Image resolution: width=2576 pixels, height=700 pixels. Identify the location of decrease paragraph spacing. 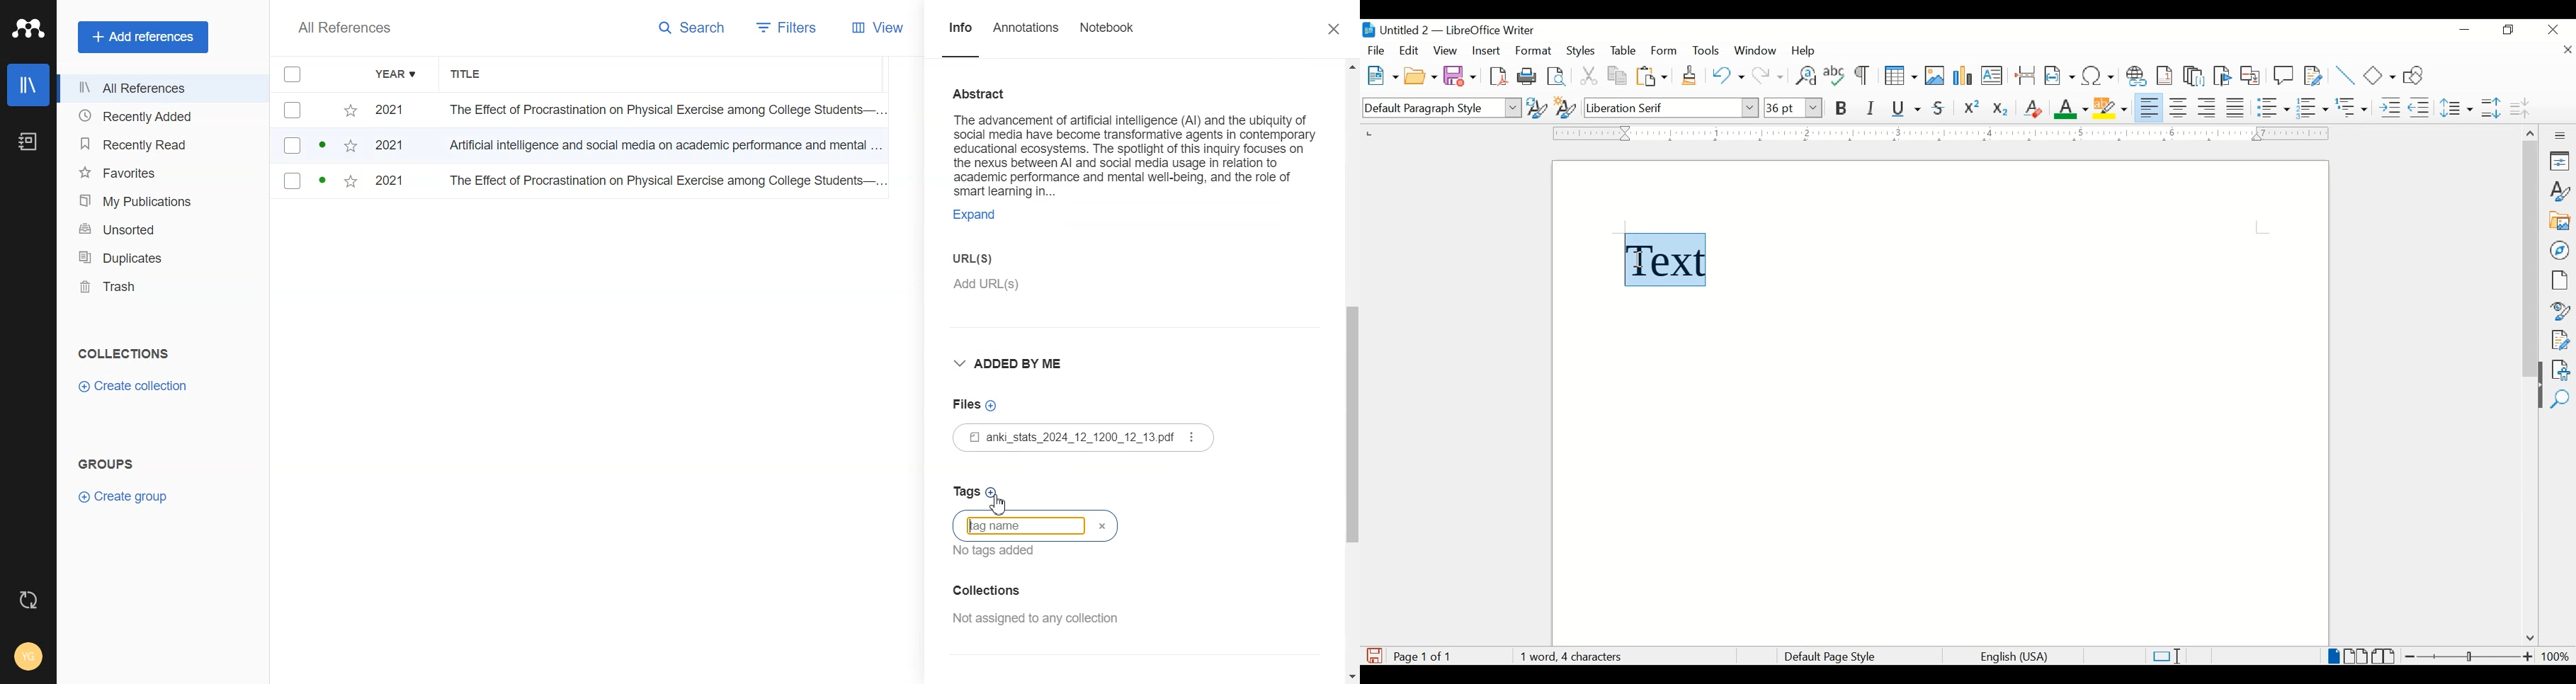
(2519, 107).